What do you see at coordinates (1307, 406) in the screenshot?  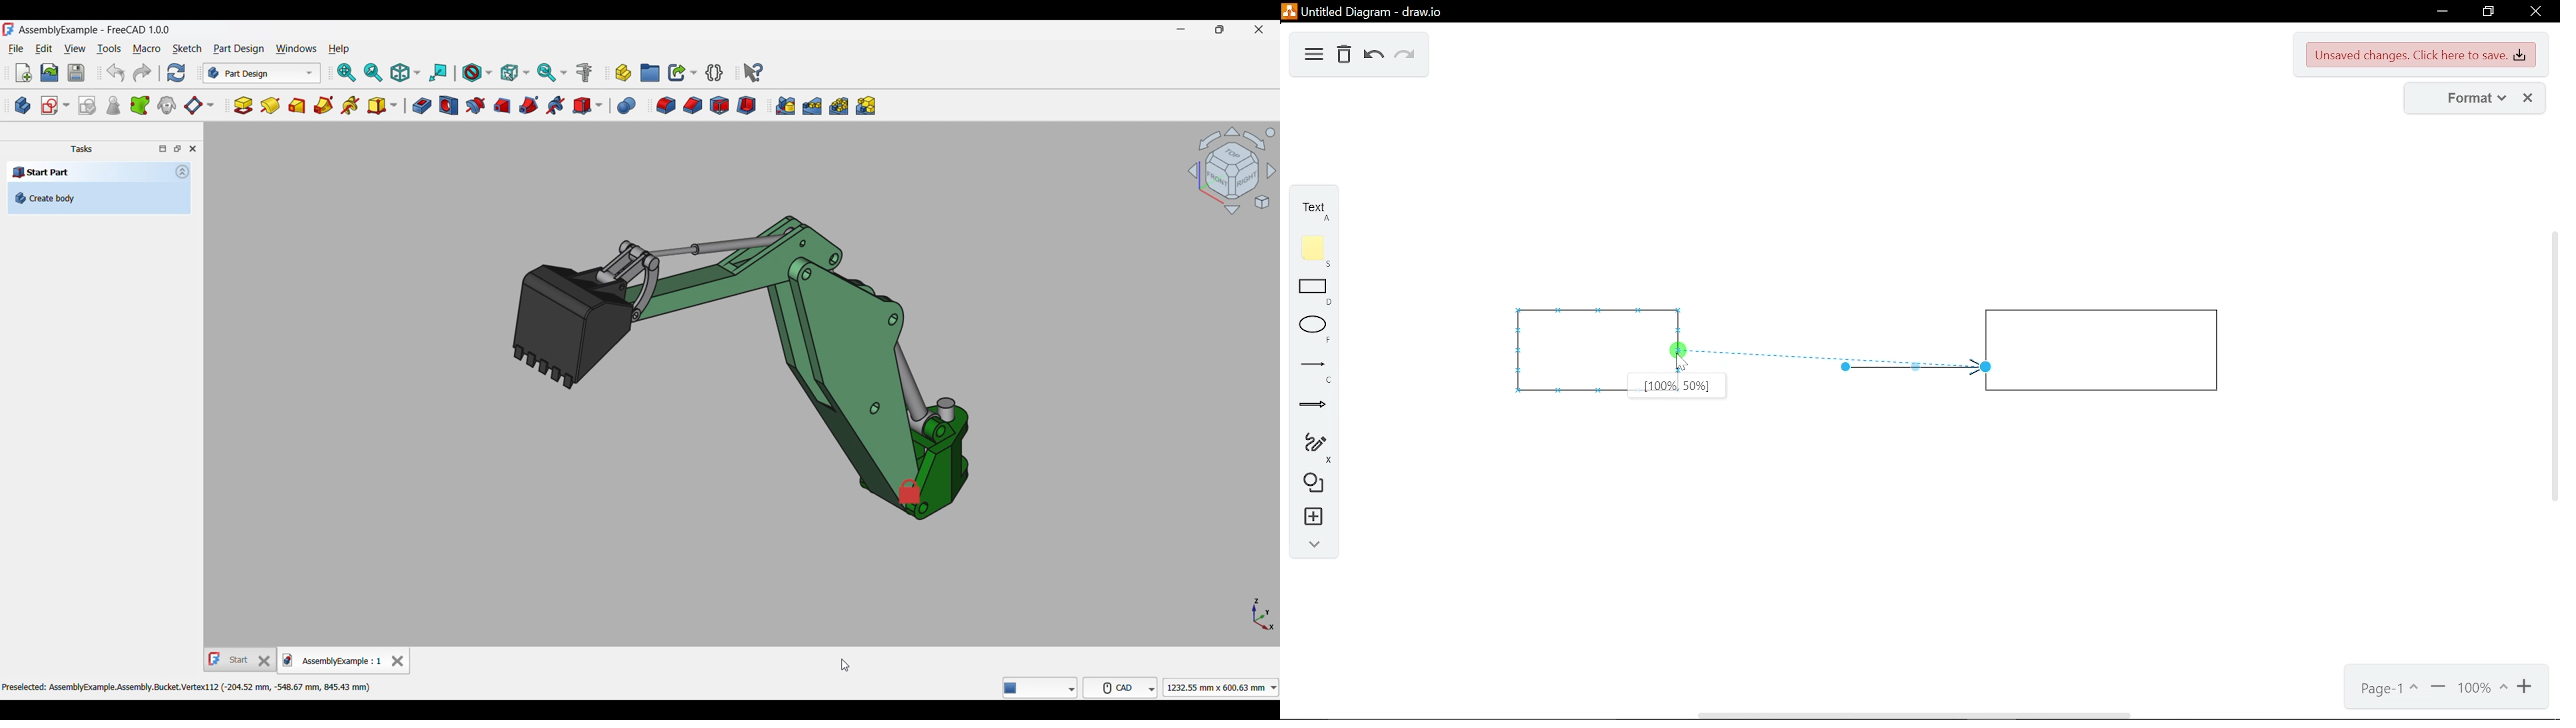 I see `arrows` at bounding box center [1307, 406].